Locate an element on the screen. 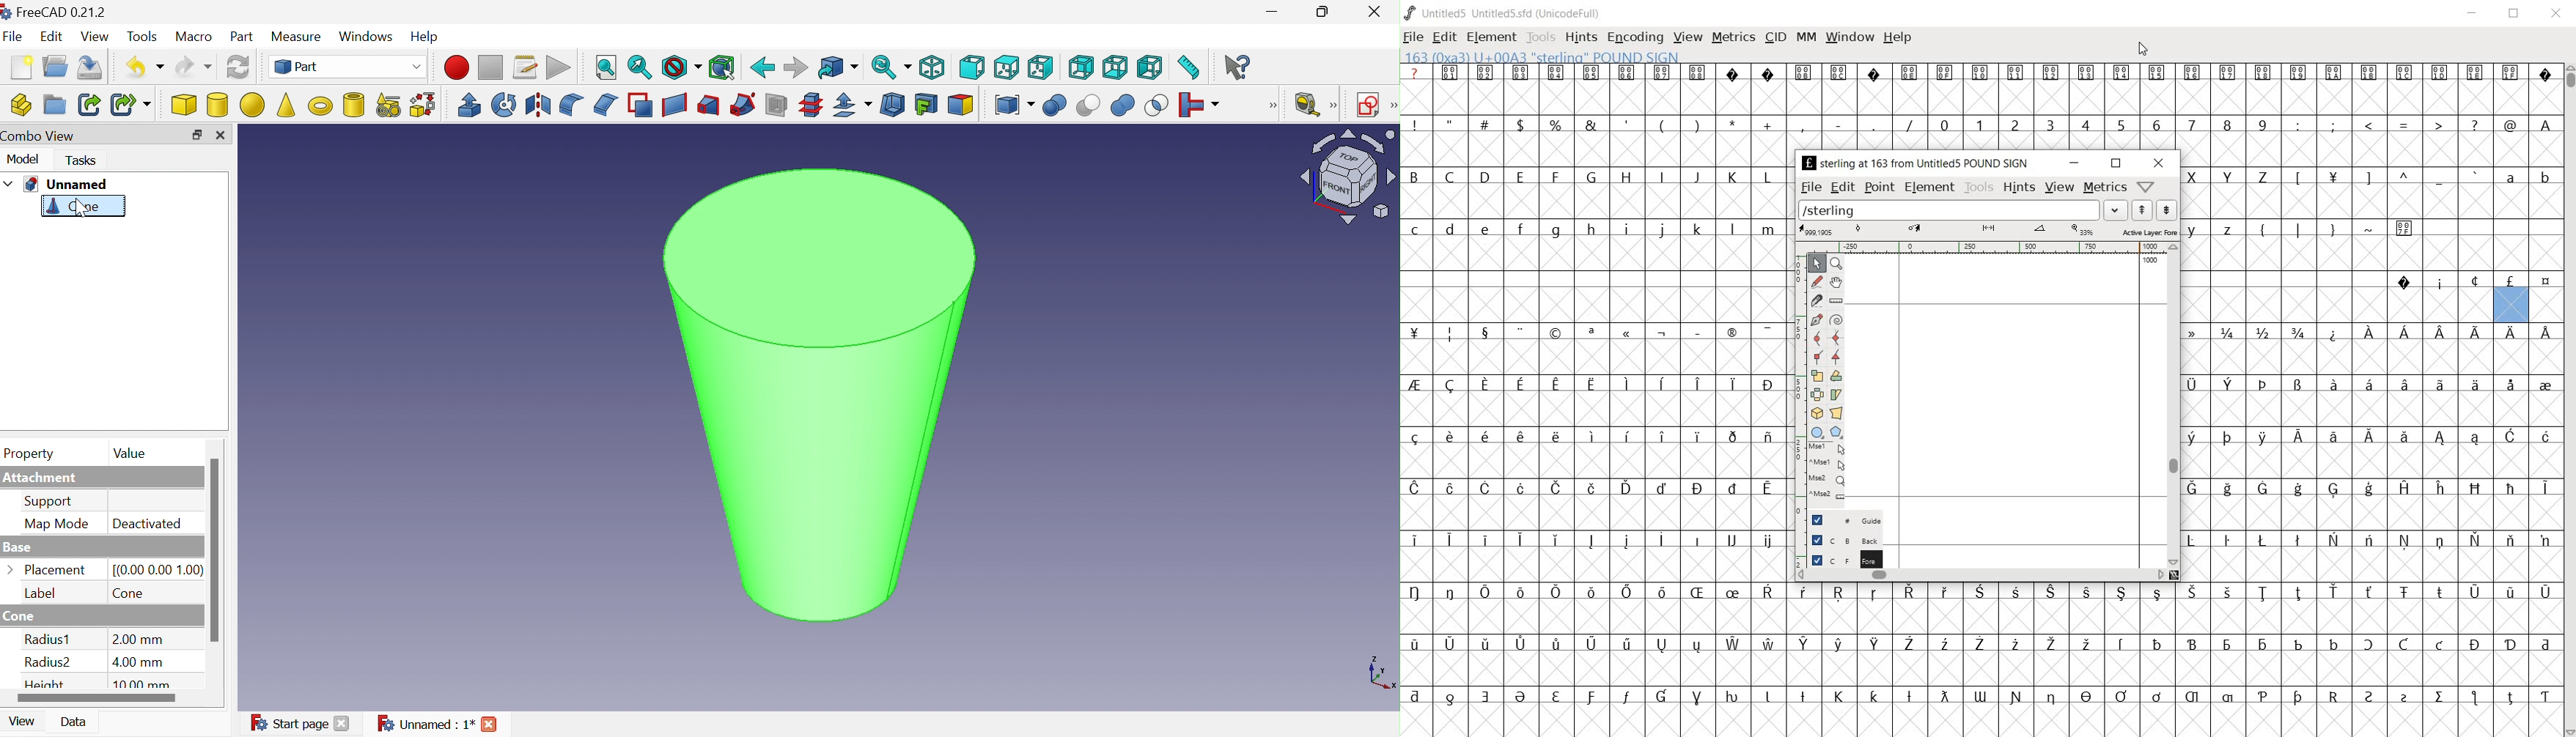 This screenshot has height=756, width=2576. c is located at coordinates (1416, 229).